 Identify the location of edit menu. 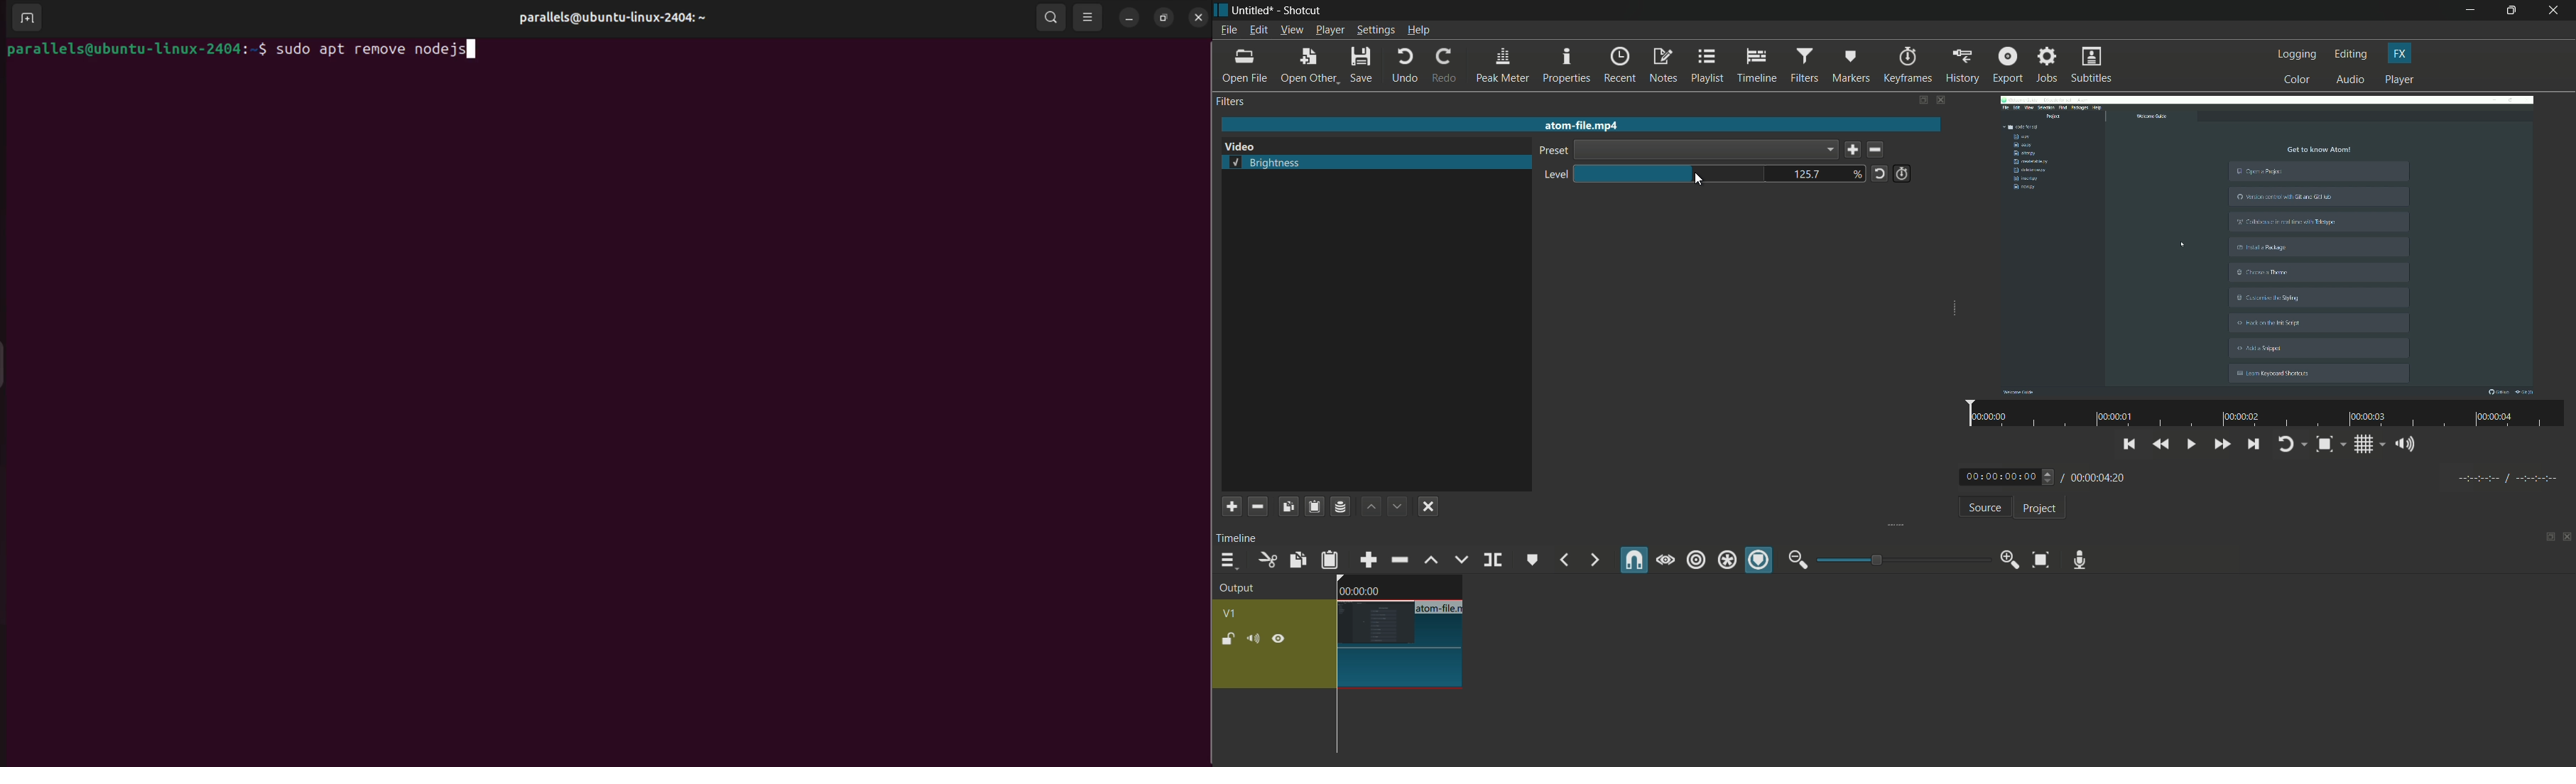
(1256, 31).